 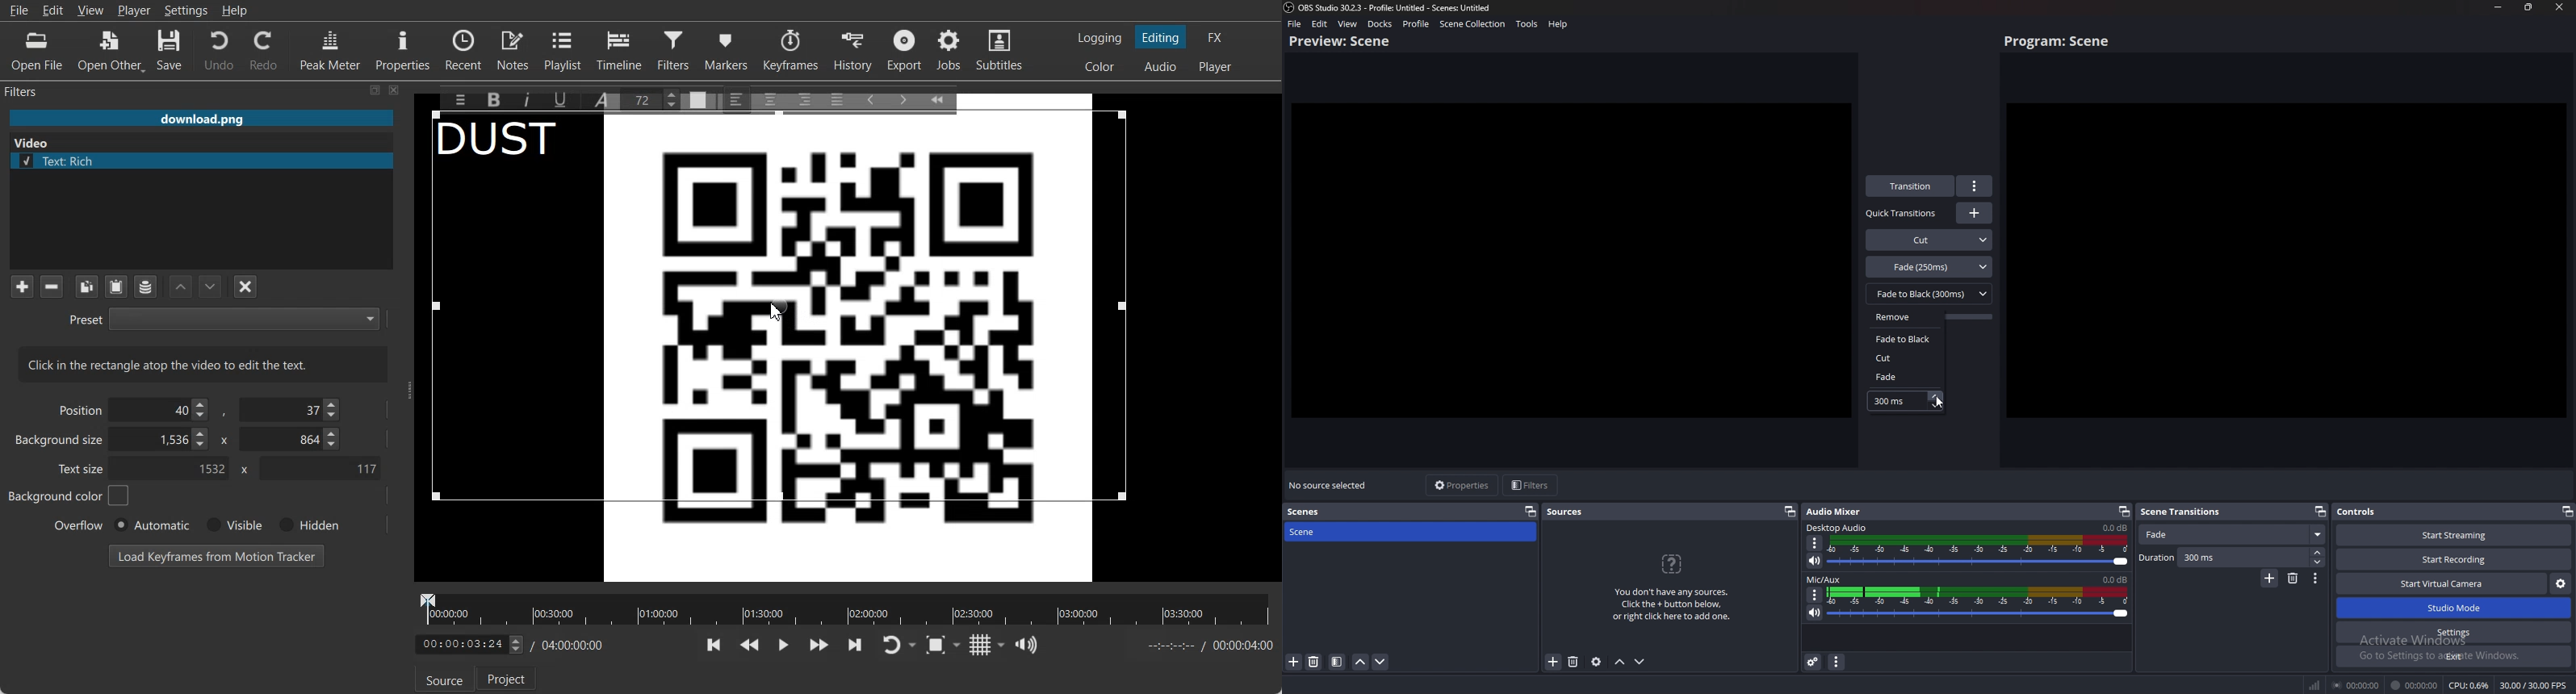 I want to click on cursor, so click(x=1940, y=402).